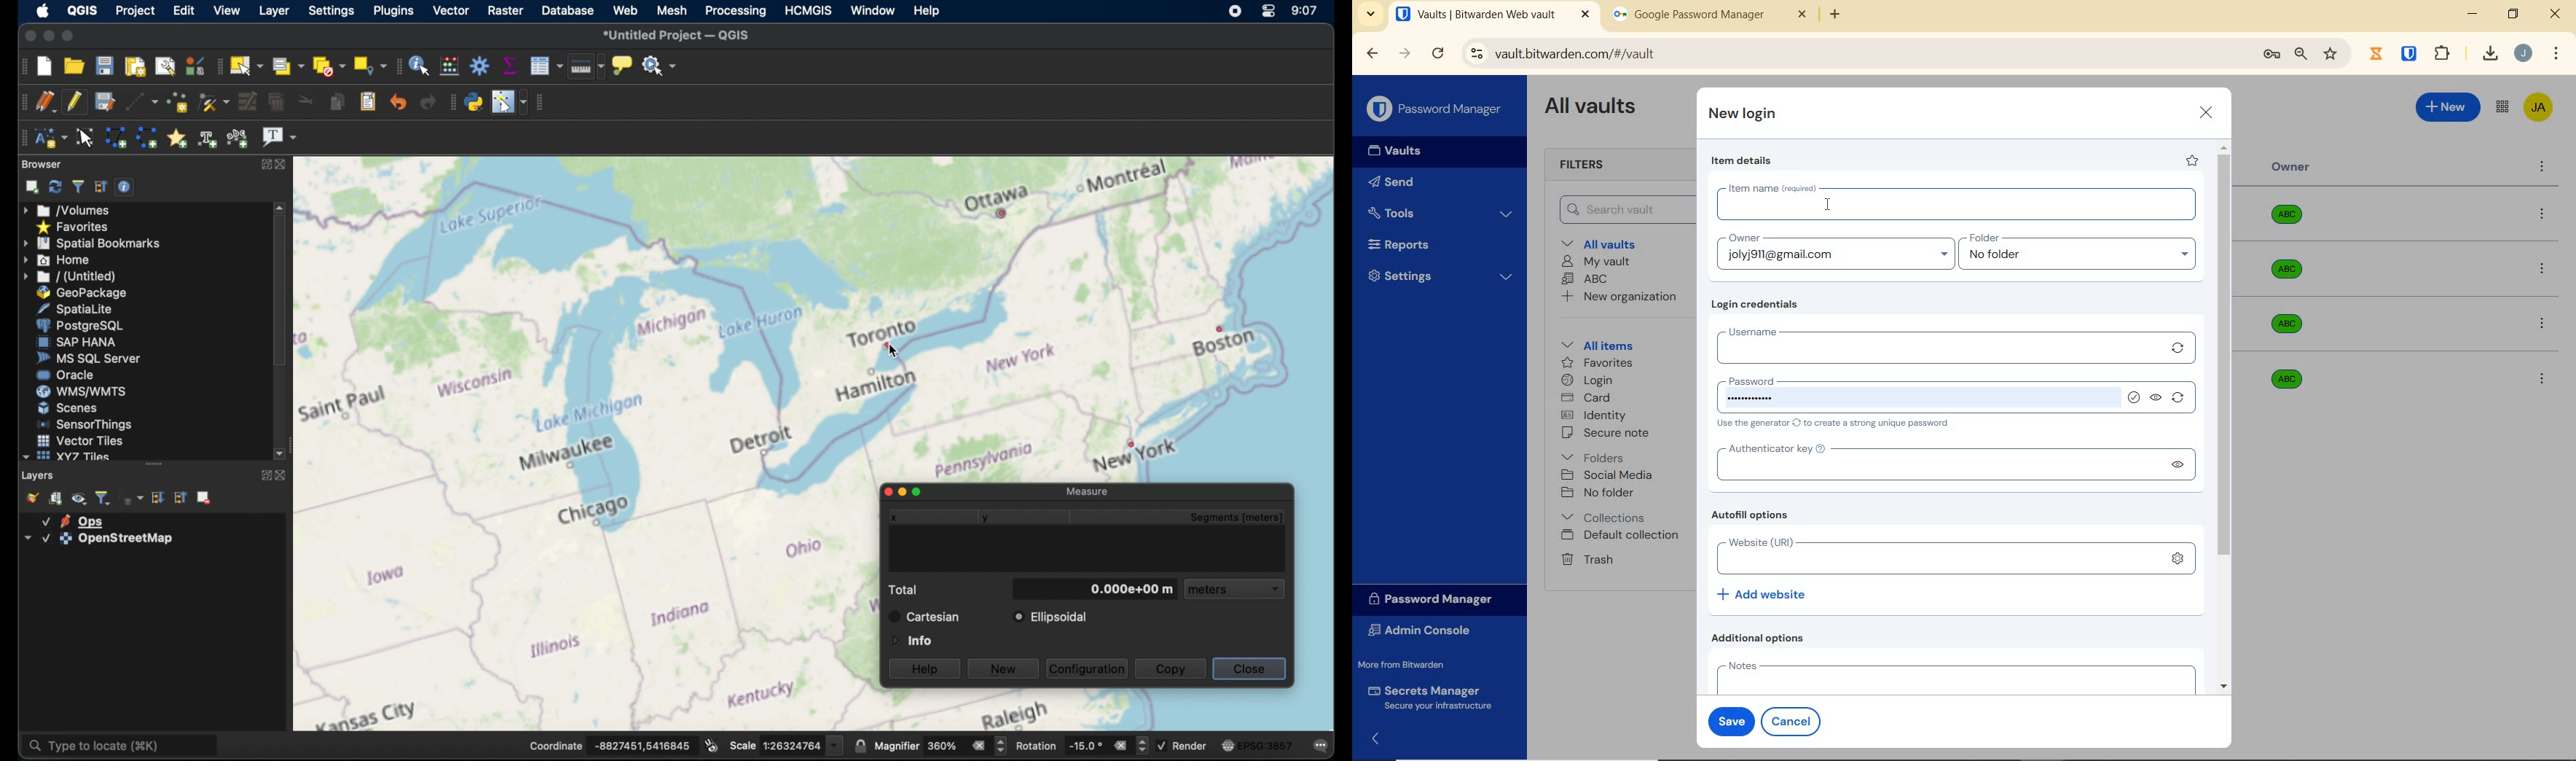 The height and width of the screenshot is (784, 2576). Describe the element at coordinates (392, 11) in the screenshot. I see `plugins` at that location.